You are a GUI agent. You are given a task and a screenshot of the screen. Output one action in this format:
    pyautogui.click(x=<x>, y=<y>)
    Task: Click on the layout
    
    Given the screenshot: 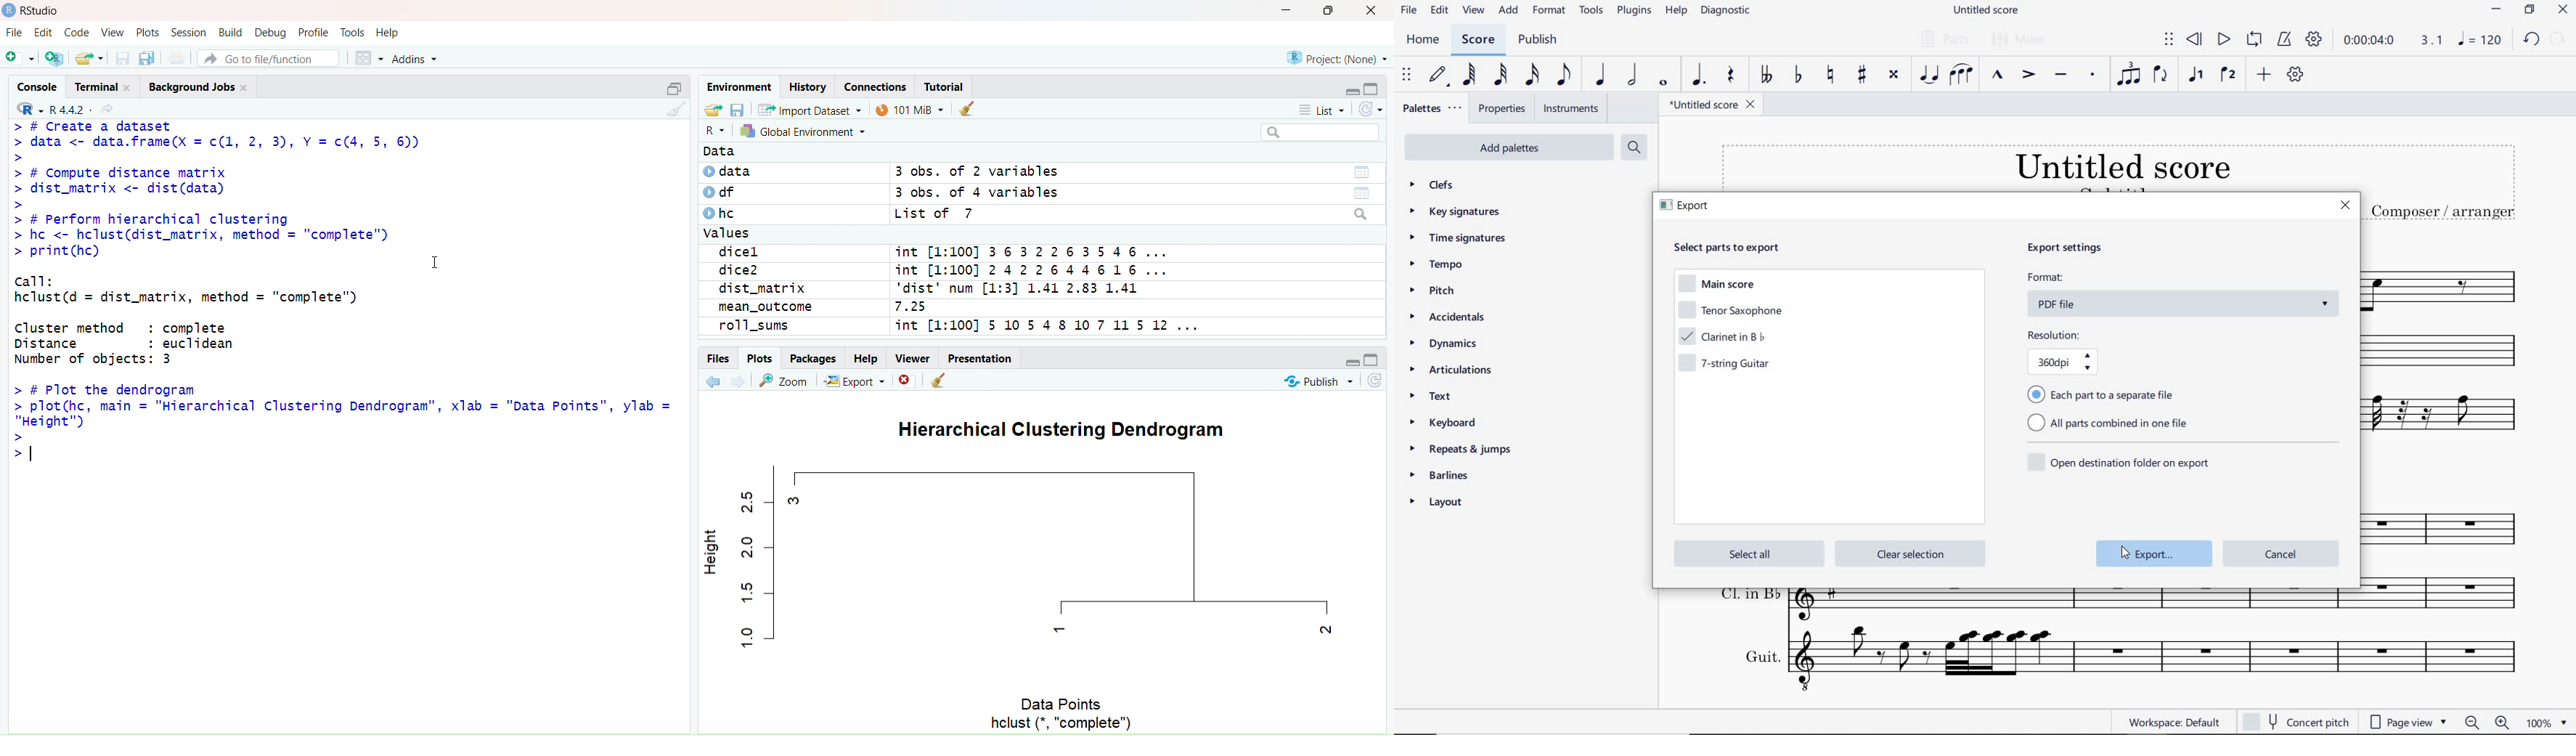 What is the action you would take?
    pyautogui.click(x=1440, y=503)
    